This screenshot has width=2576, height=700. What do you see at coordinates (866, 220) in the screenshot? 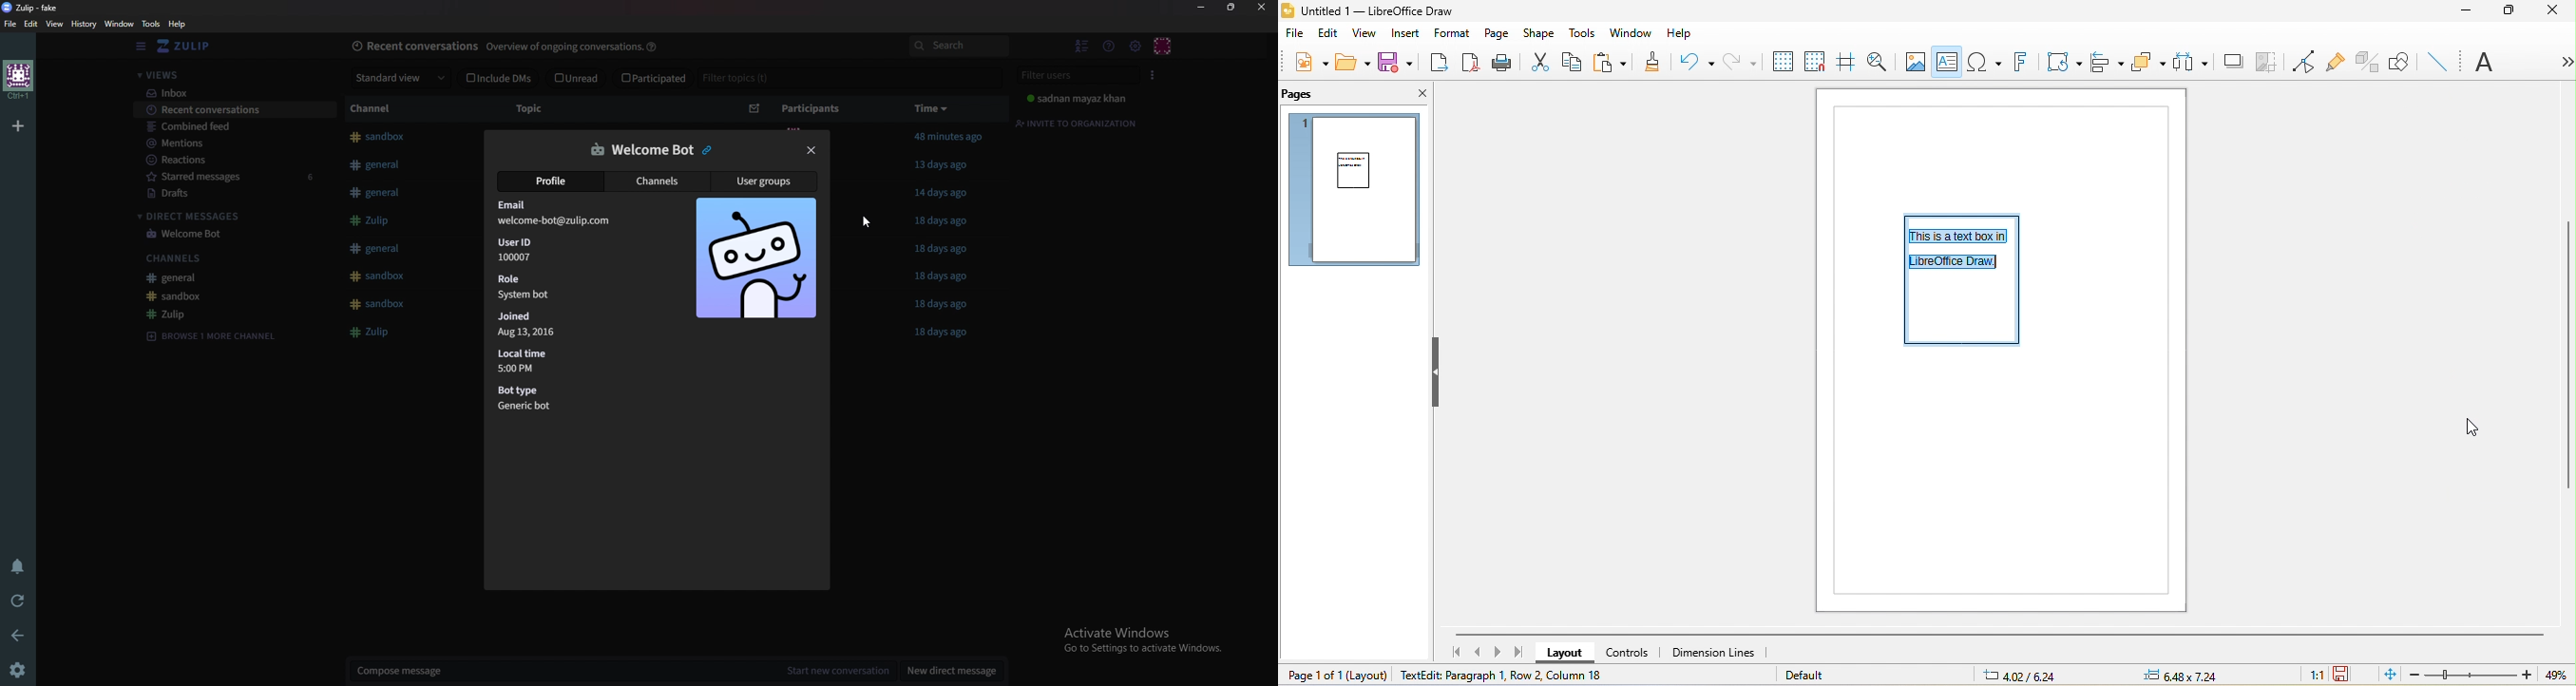
I see `cursor` at bounding box center [866, 220].